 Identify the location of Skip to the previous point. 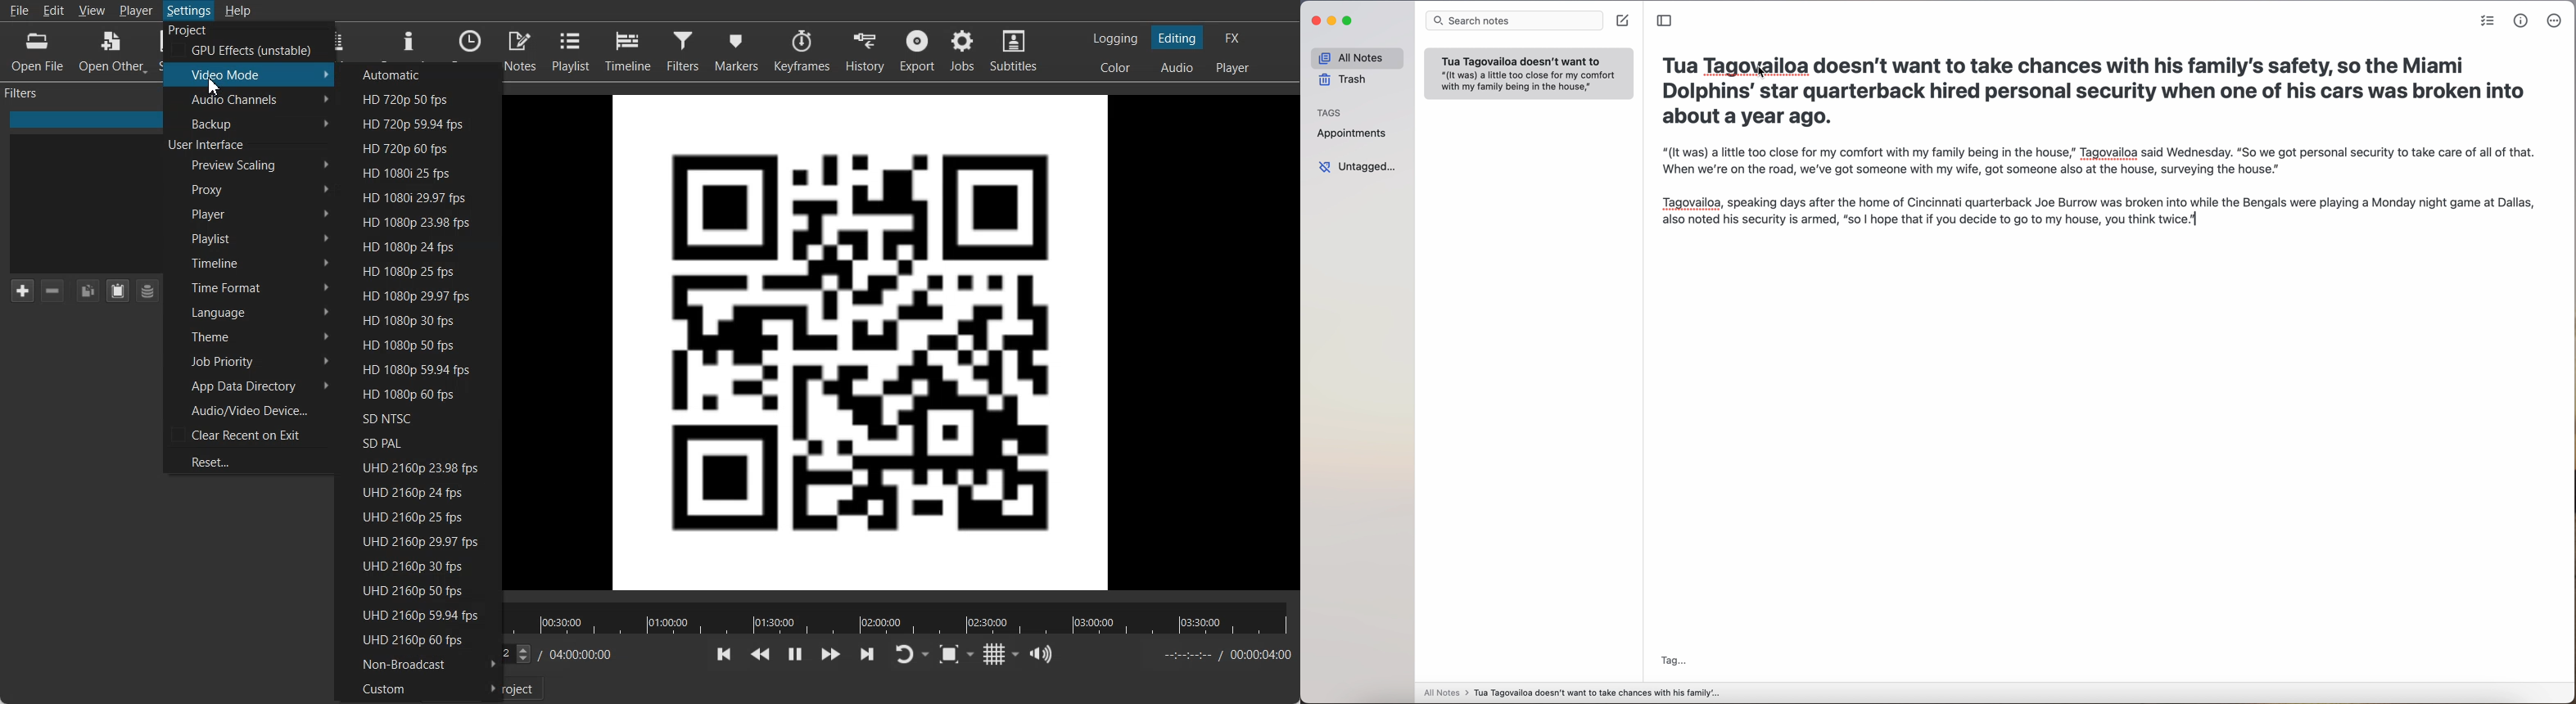
(725, 654).